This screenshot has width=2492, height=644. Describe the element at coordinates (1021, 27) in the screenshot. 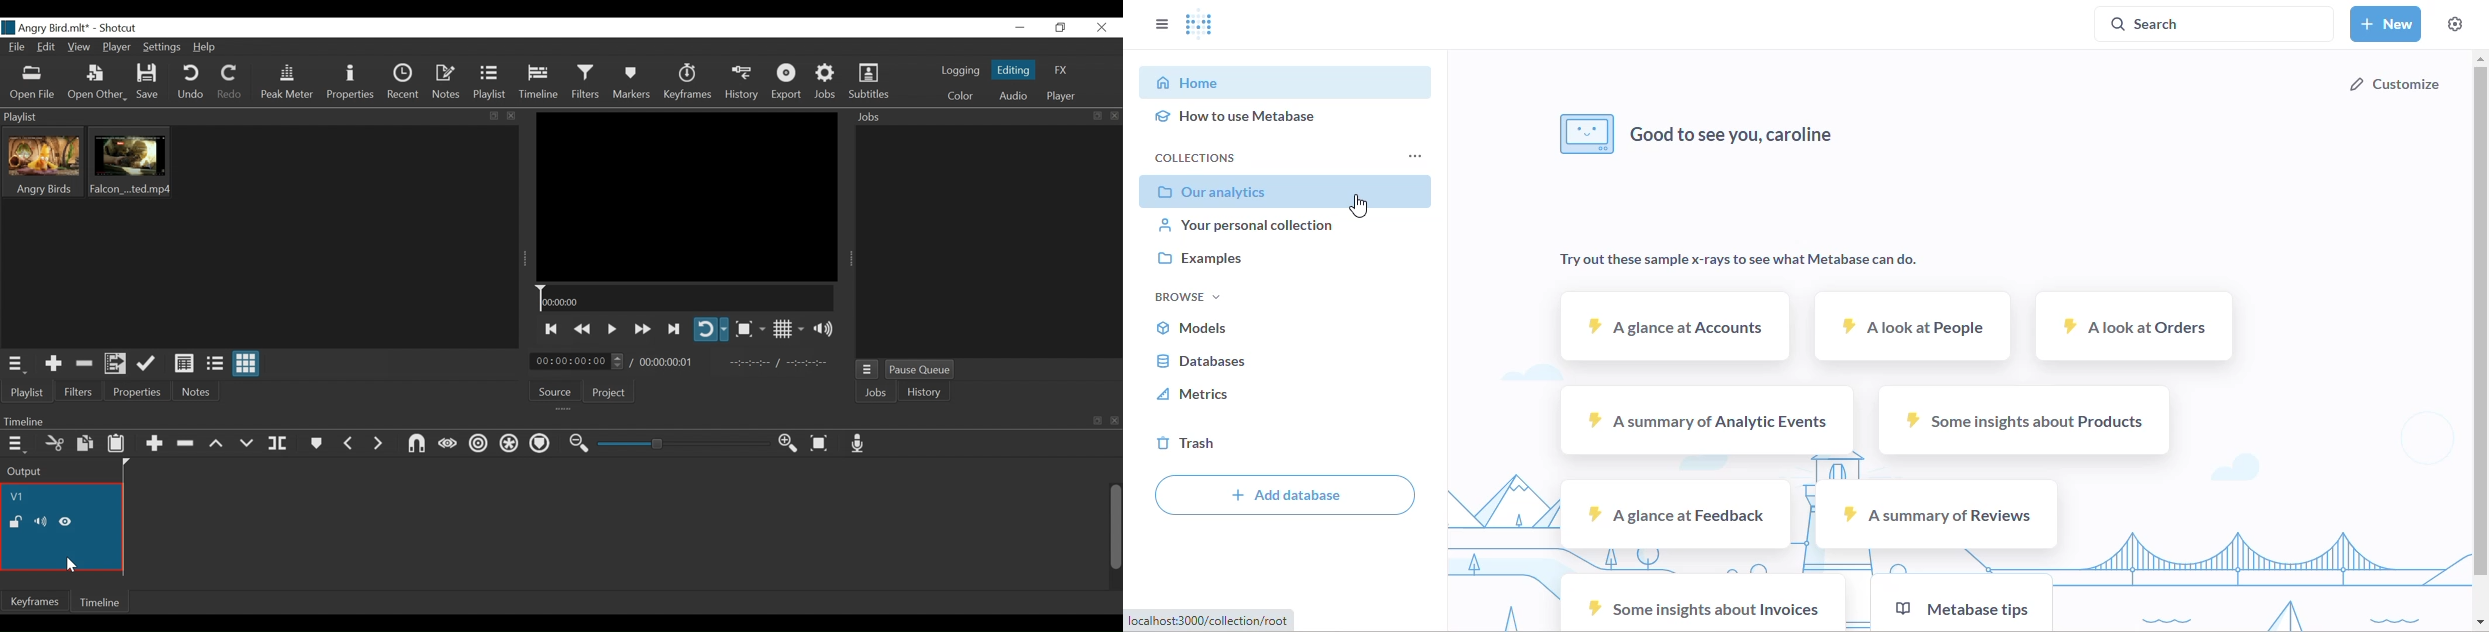

I see `Minimize` at that location.